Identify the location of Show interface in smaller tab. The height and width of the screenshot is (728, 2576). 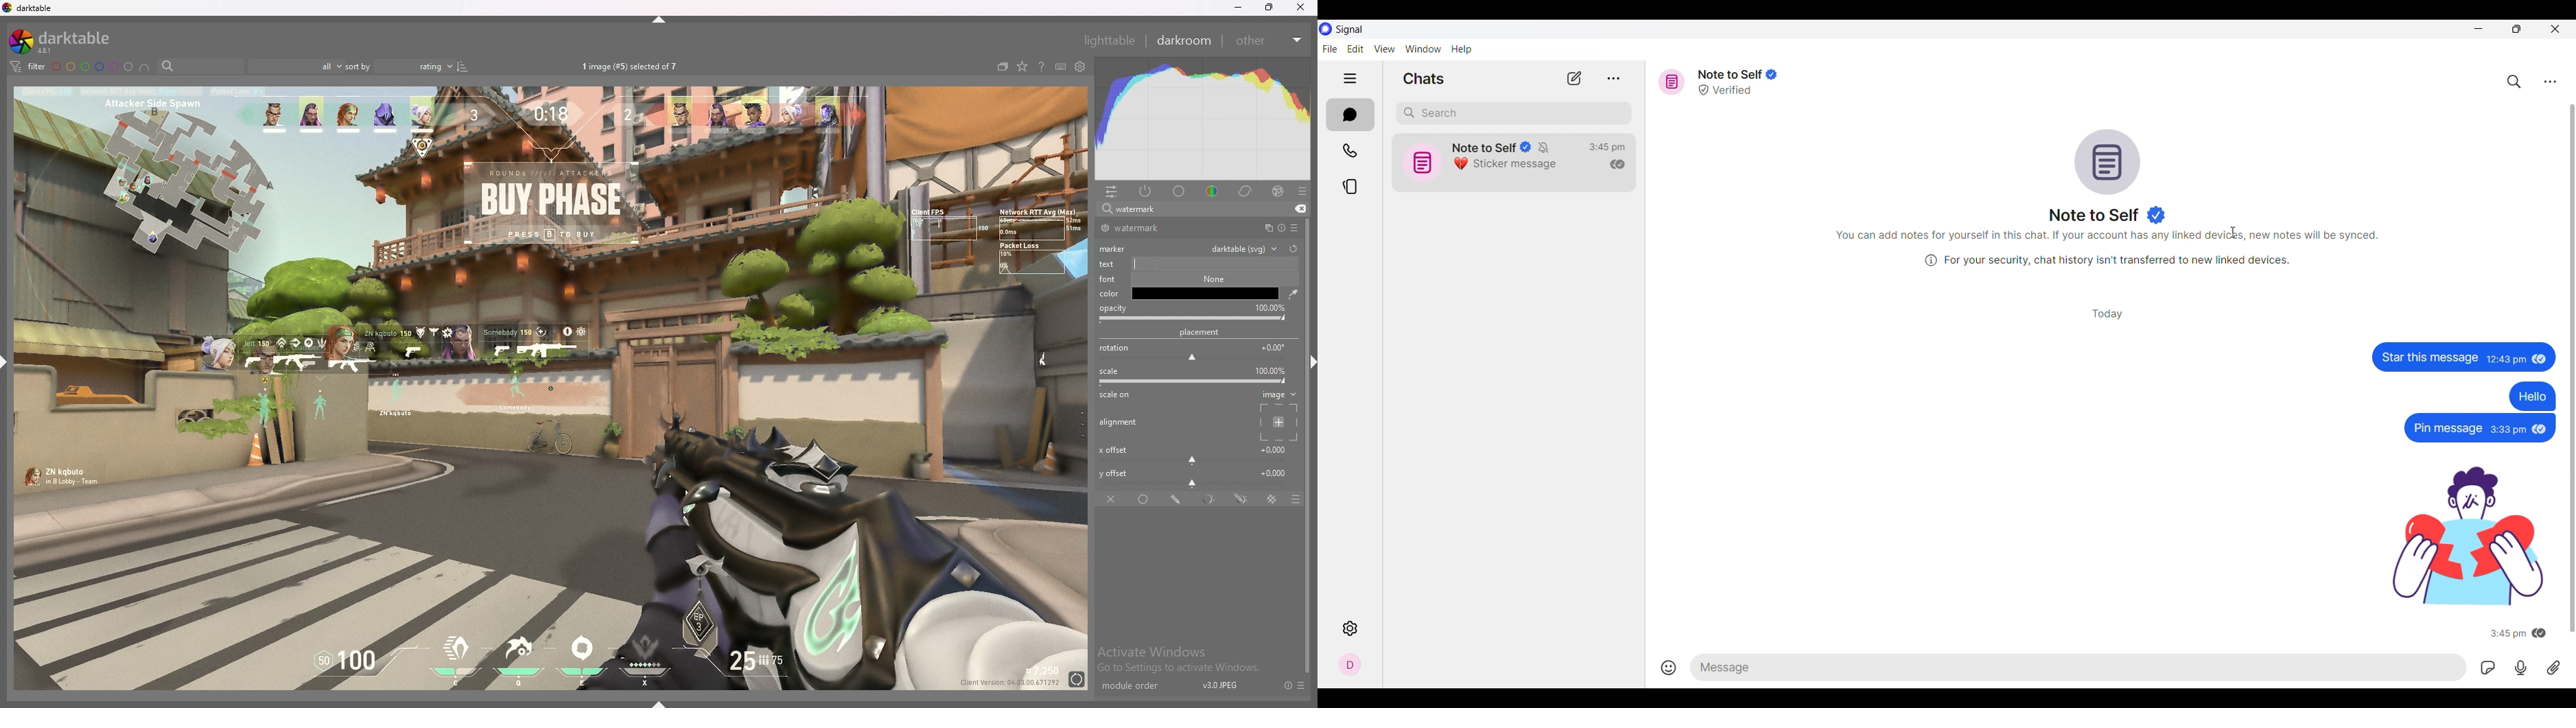
(2519, 28).